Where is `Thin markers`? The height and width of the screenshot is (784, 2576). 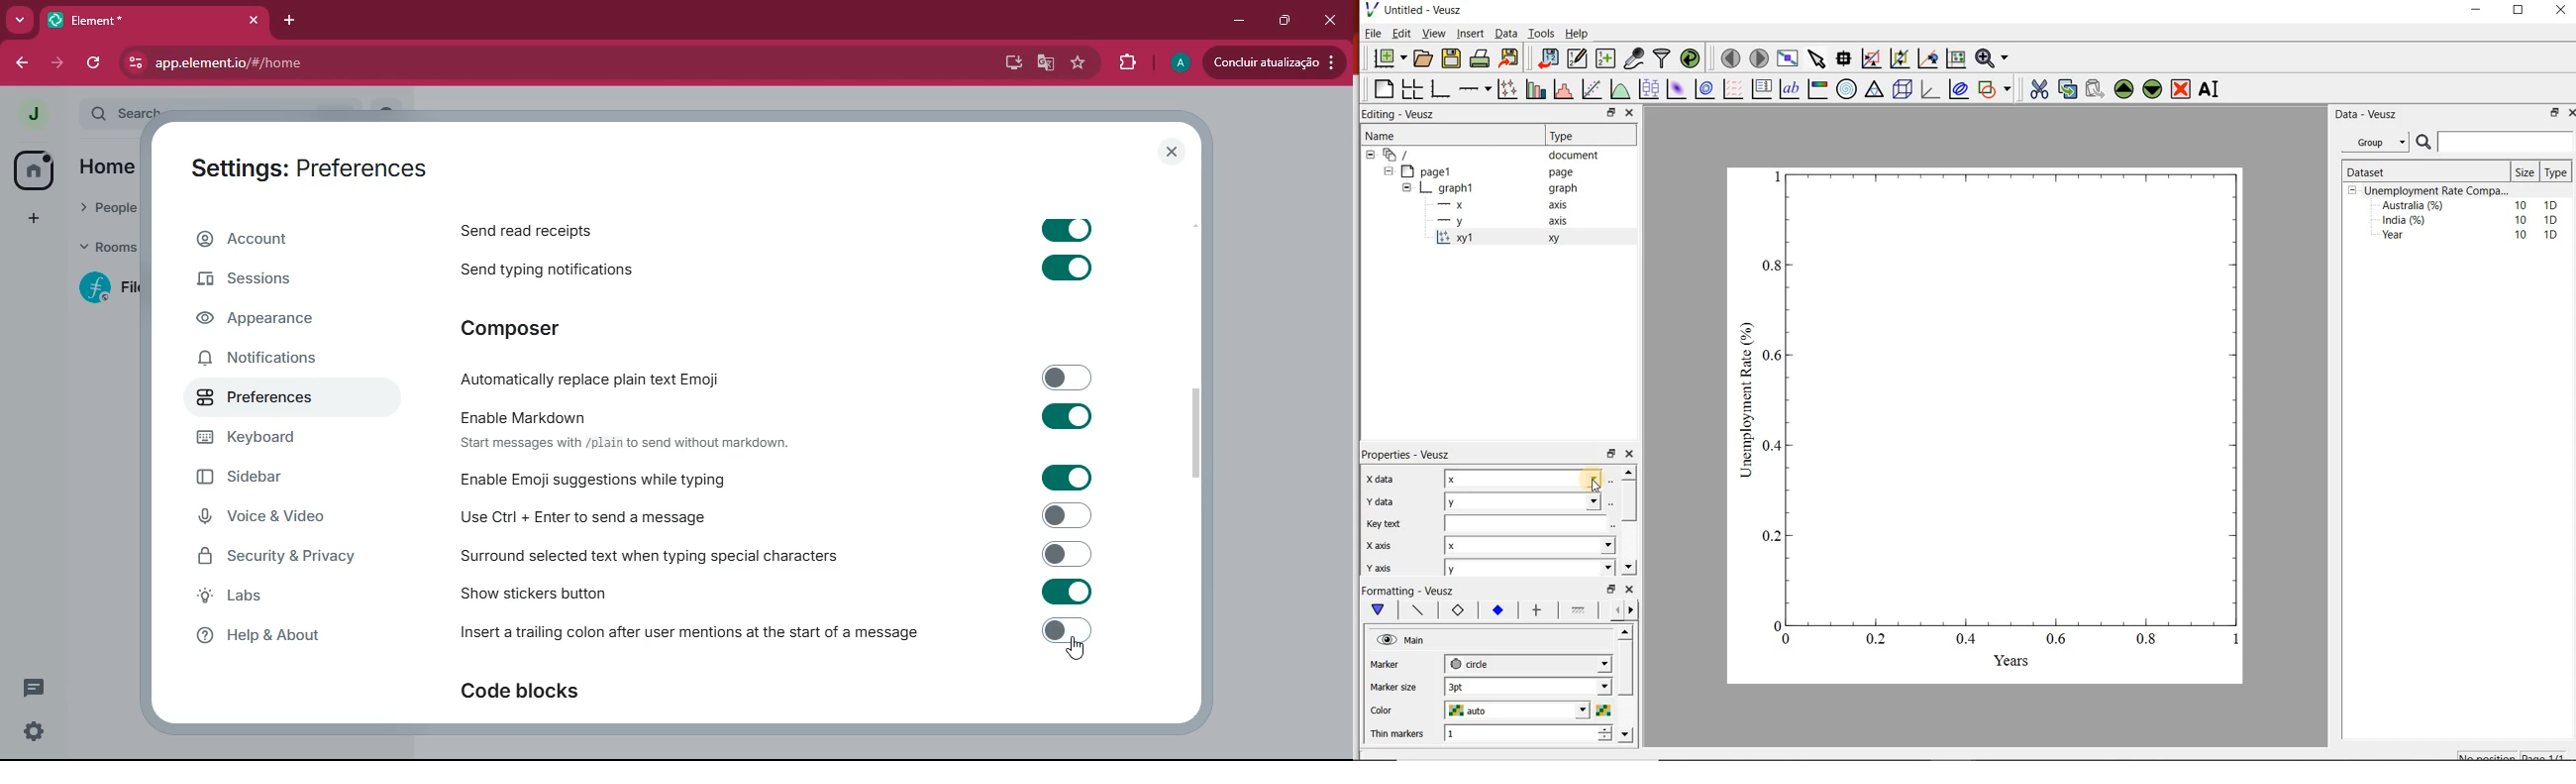 Thin markers is located at coordinates (1398, 735).